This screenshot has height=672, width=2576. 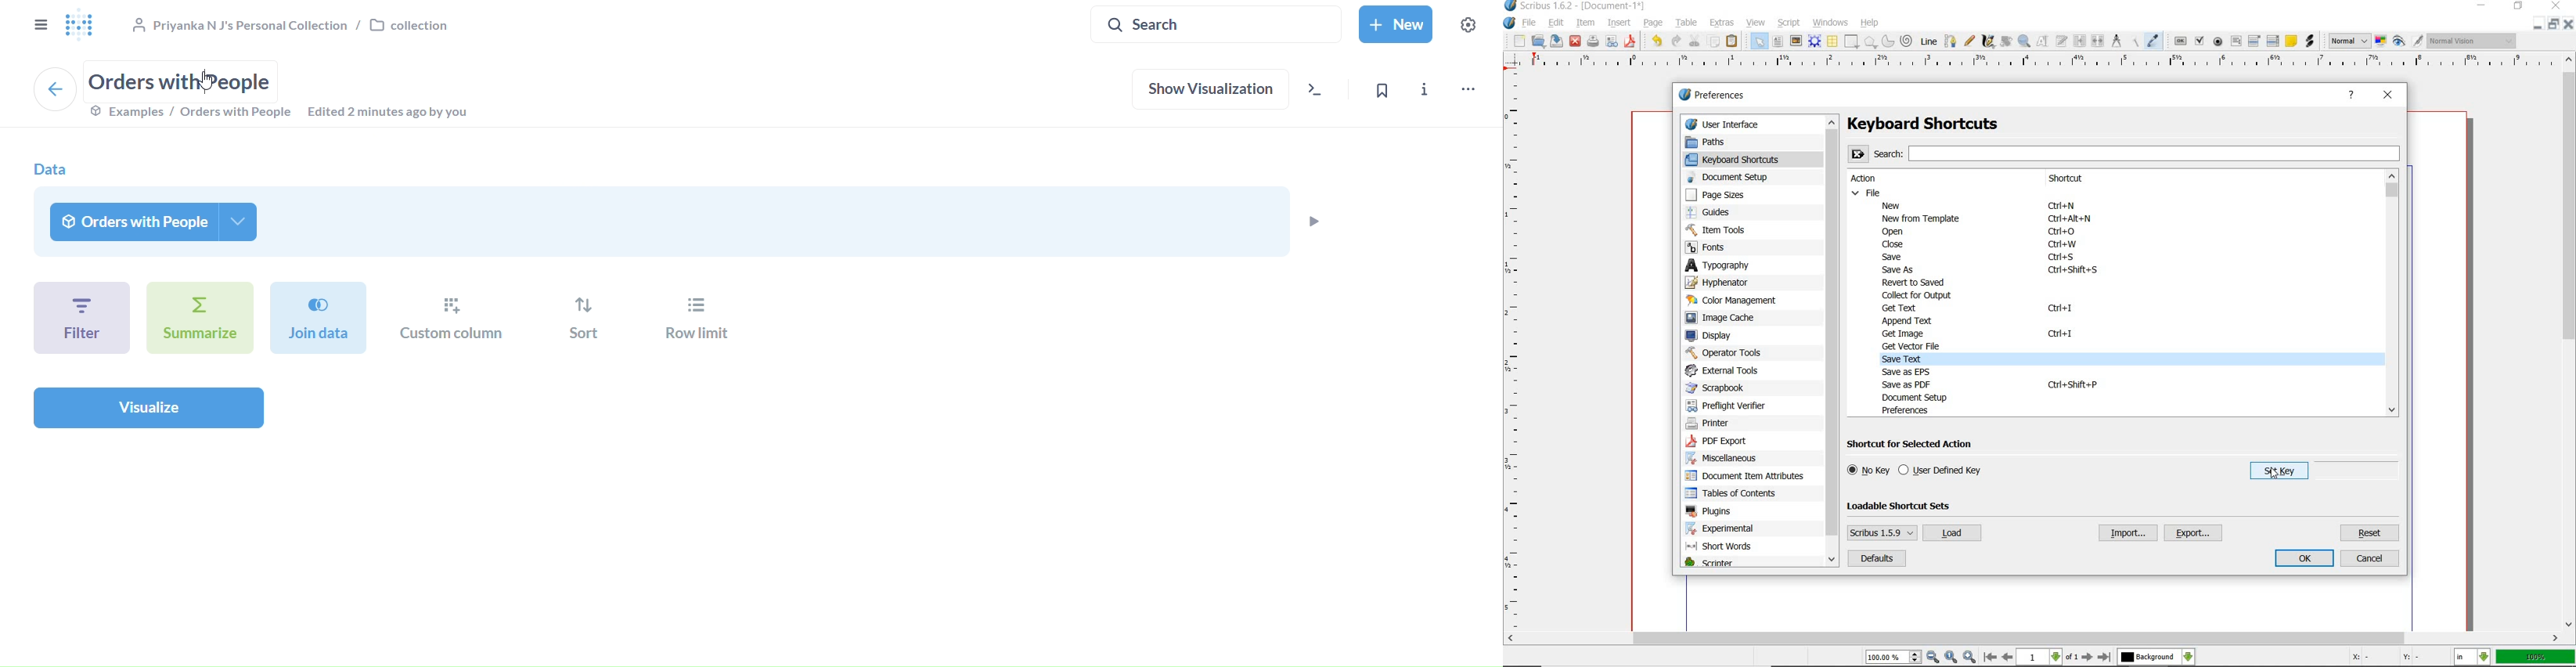 What do you see at coordinates (2043, 41) in the screenshot?
I see `edit contents of frame` at bounding box center [2043, 41].